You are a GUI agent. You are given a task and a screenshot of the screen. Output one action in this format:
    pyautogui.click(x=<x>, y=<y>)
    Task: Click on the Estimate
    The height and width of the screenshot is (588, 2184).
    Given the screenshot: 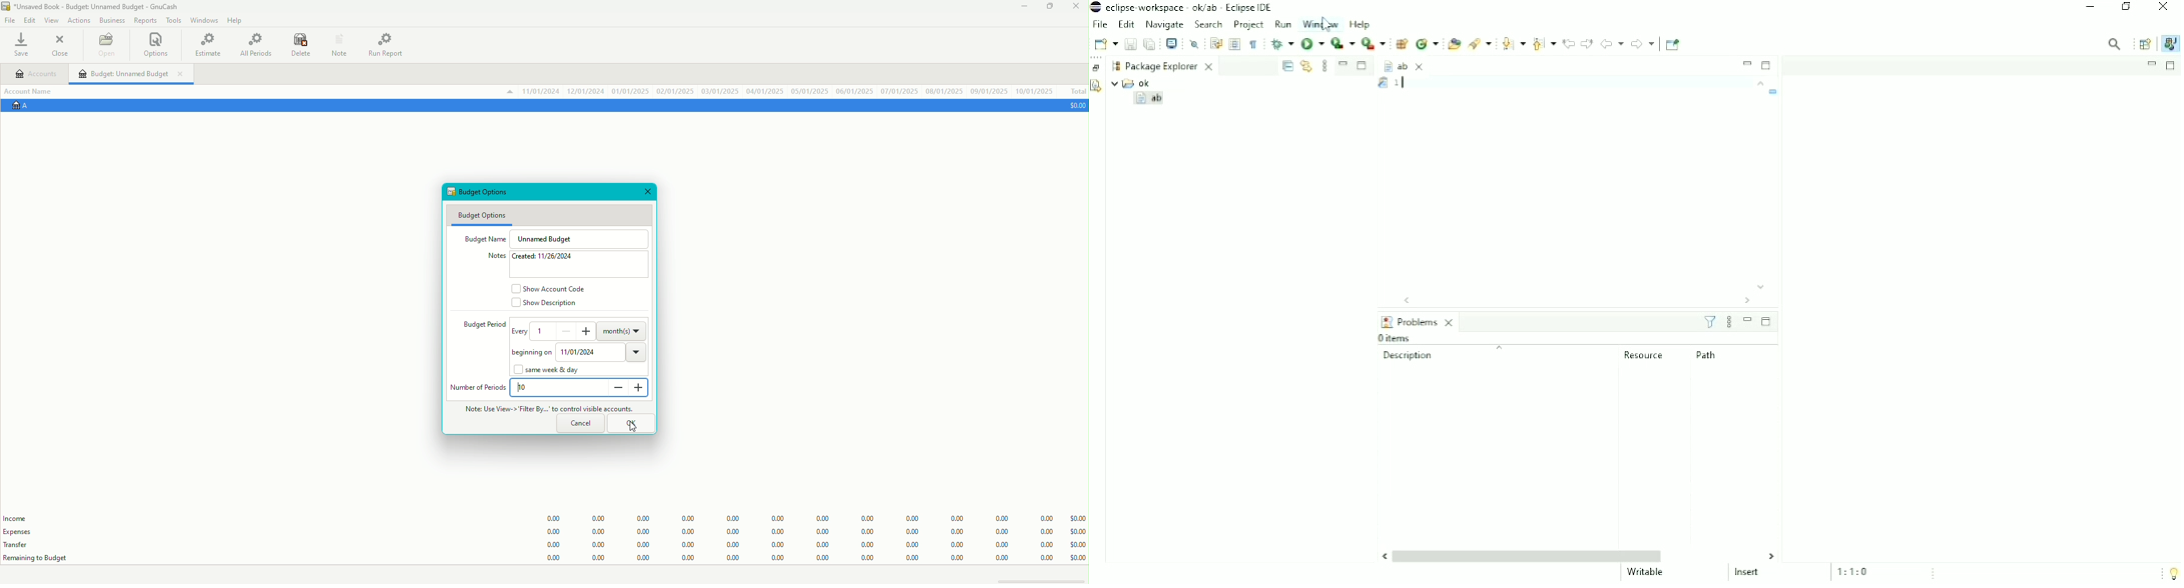 What is the action you would take?
    pyautogui.click(x=209, y=44)
    